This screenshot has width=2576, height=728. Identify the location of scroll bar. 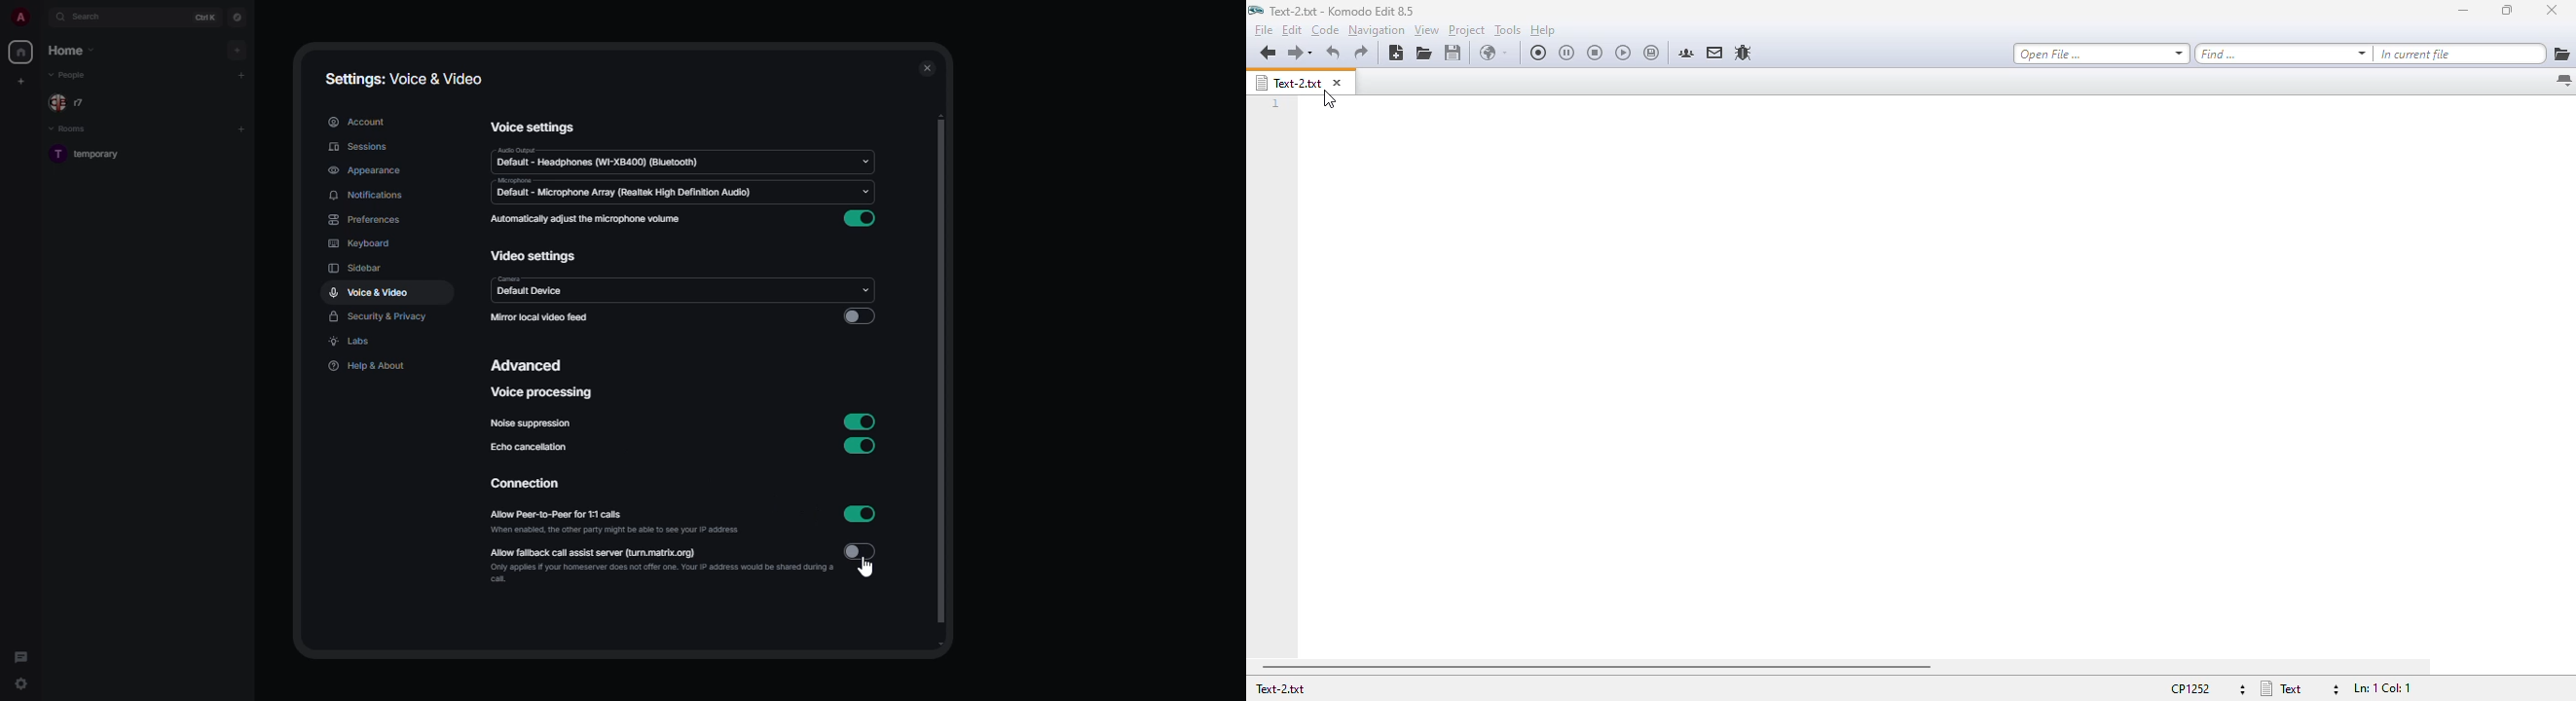
(939, 384).